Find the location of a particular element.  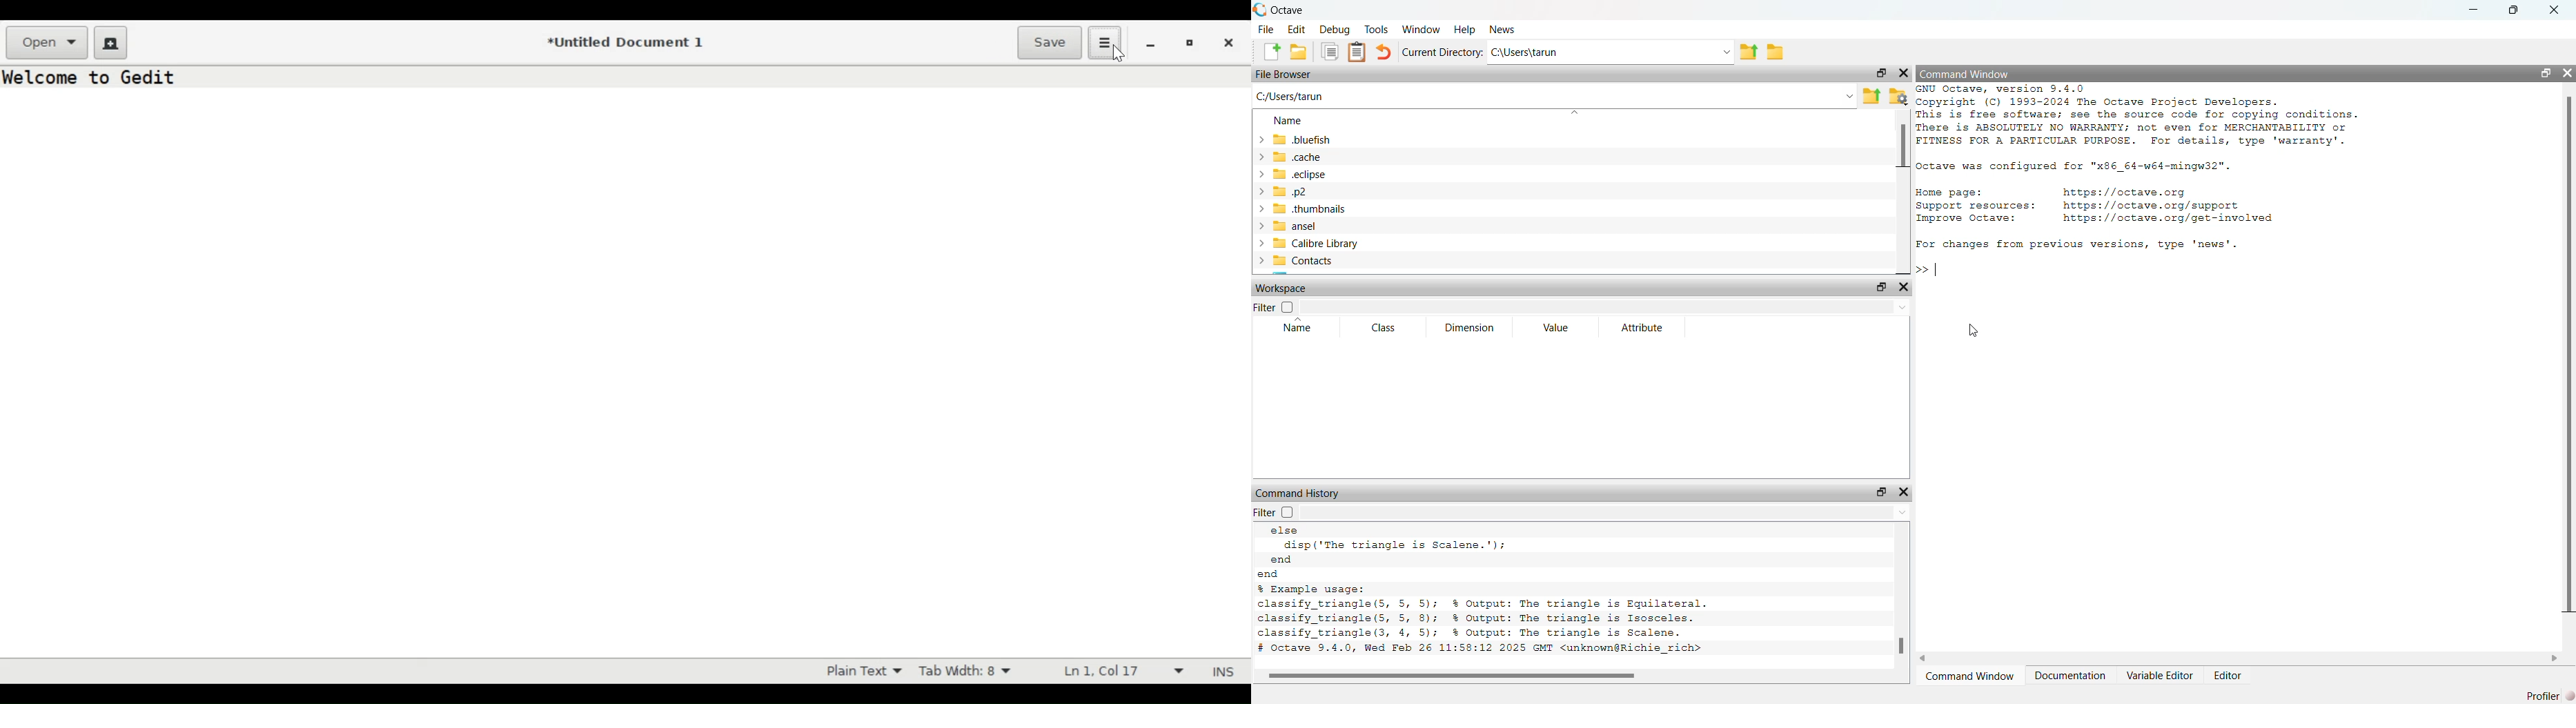

Application menu is located at coordinates (1105, 43).